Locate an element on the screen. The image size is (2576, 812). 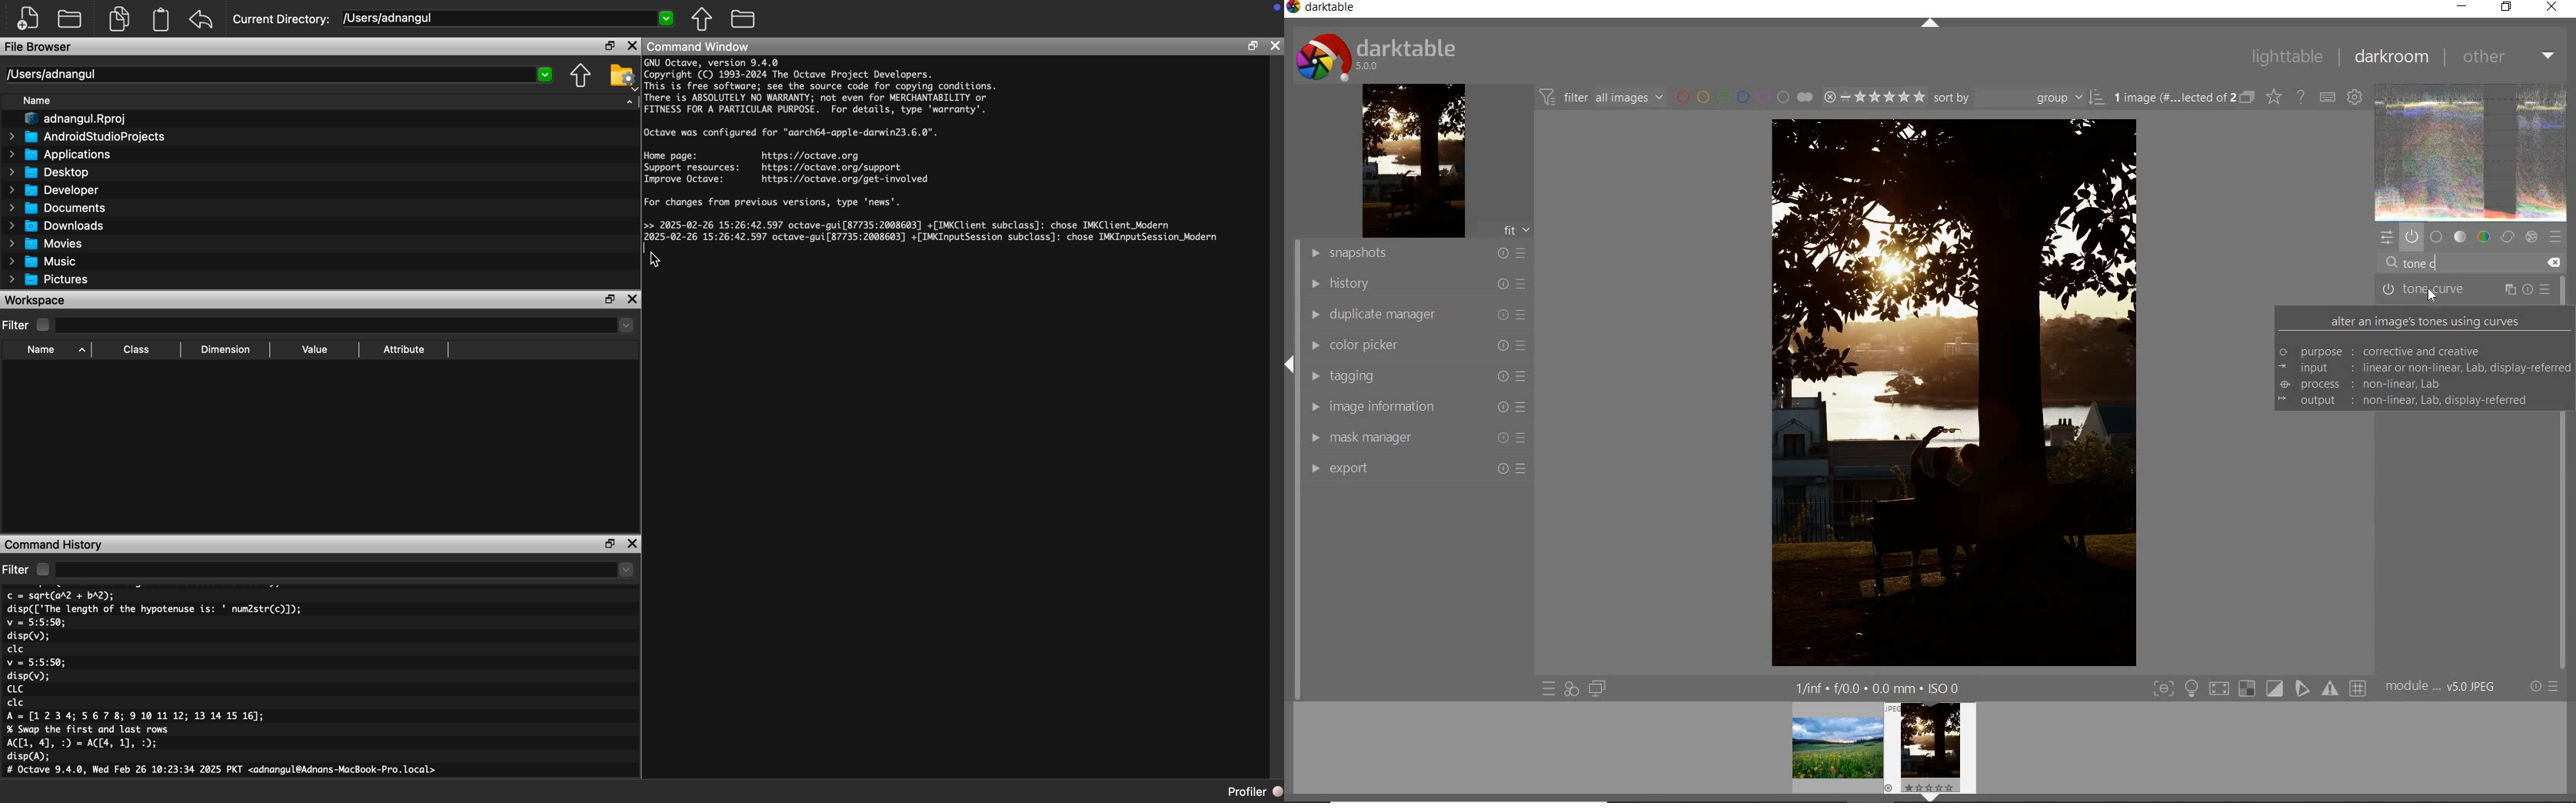
minimize is located at coordinates (2460, 6).